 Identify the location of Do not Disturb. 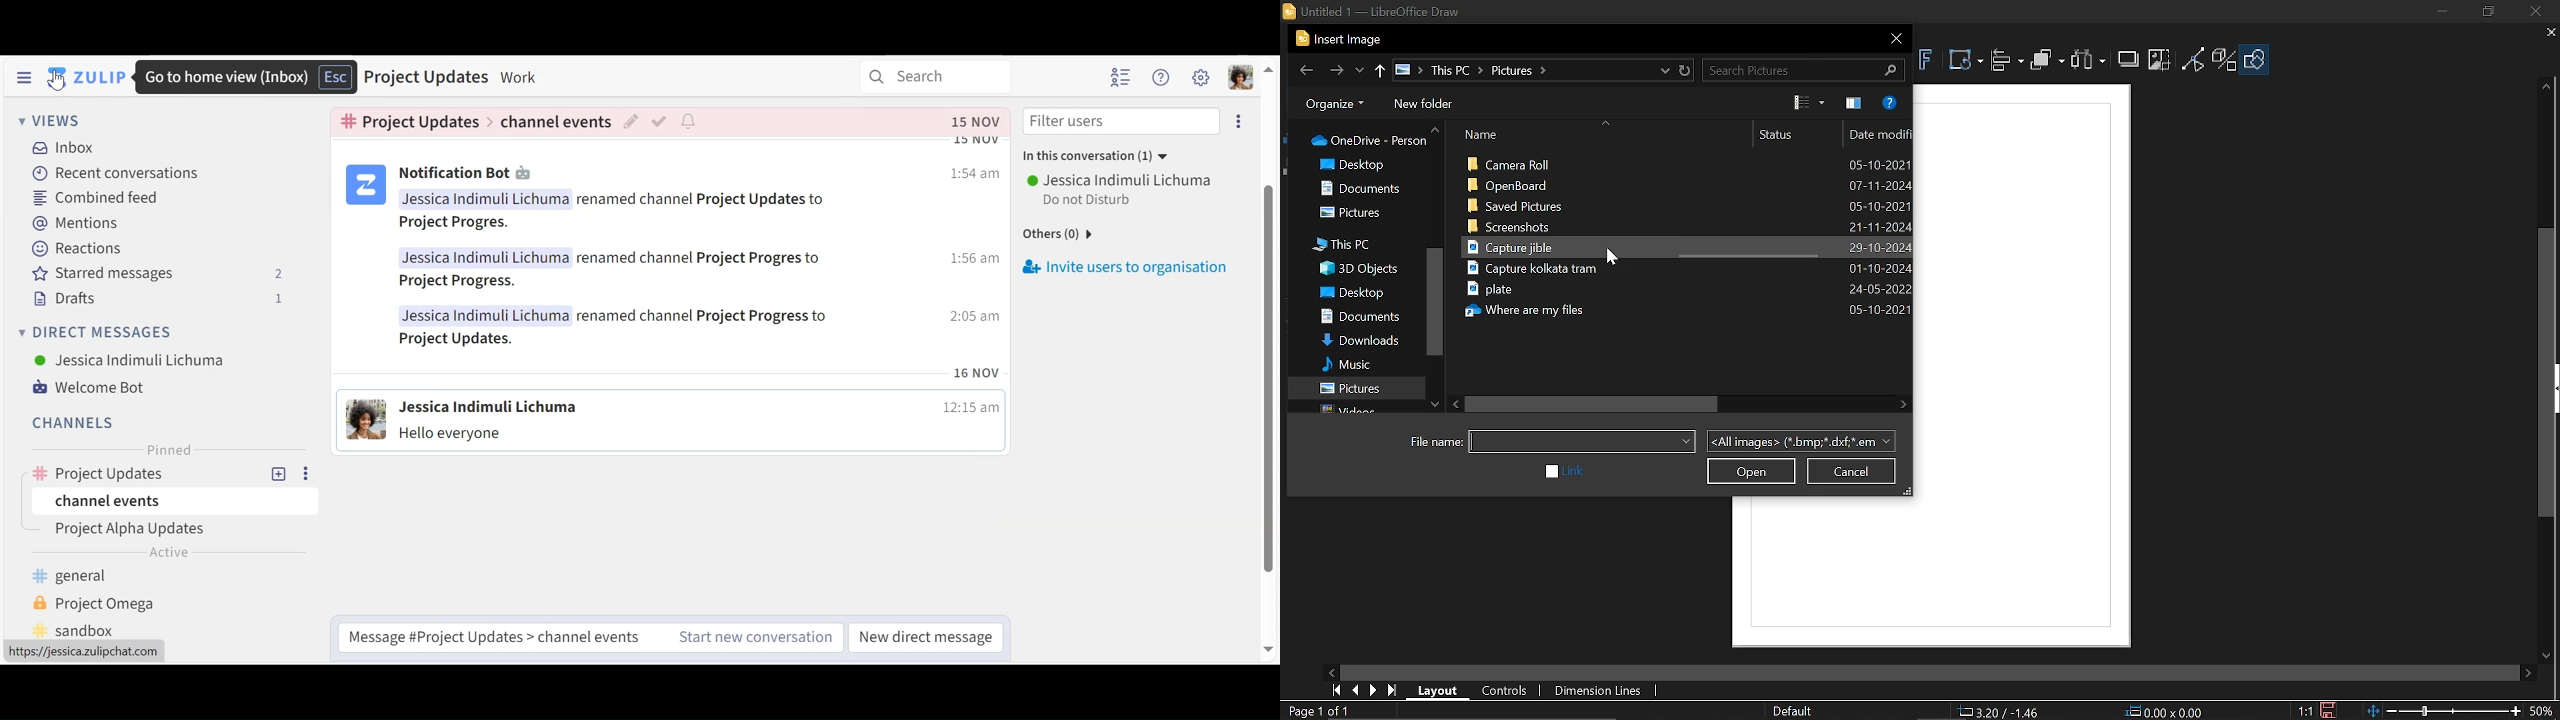
(1090, 201).